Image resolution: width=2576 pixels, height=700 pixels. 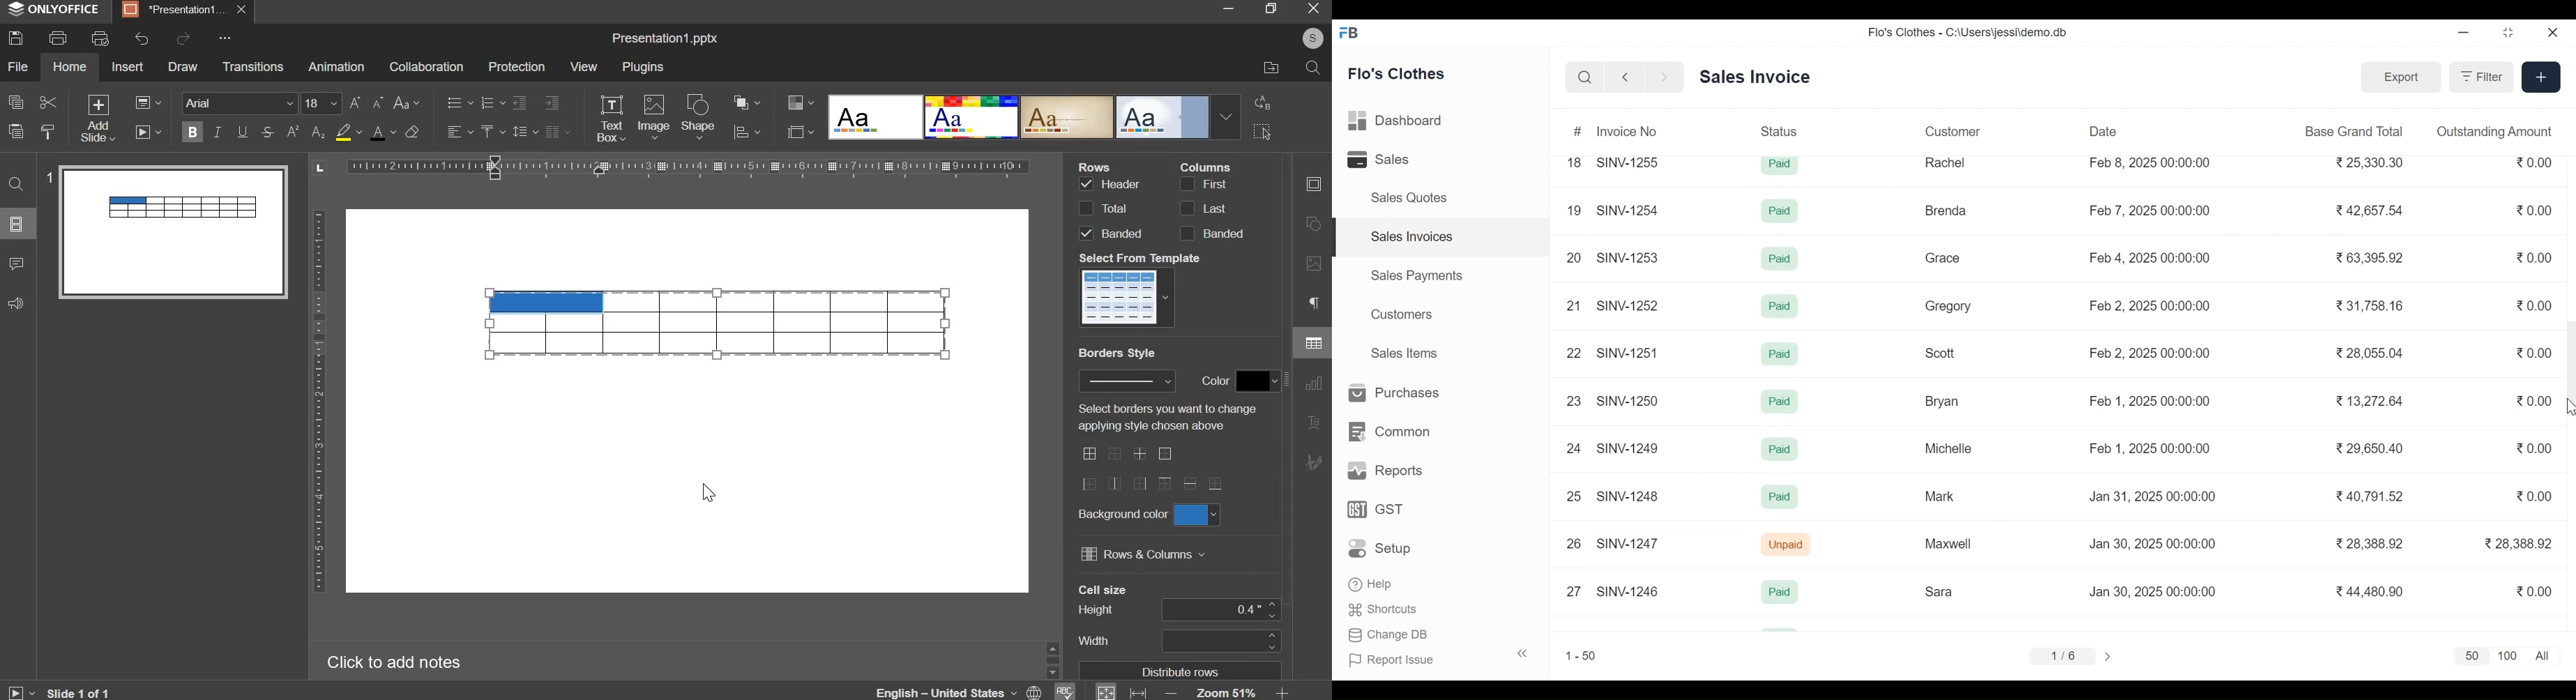 What do you see at coordinates (2536, 447) in the screenshot?
I see `0.00` at bounding box center [2536, 447].